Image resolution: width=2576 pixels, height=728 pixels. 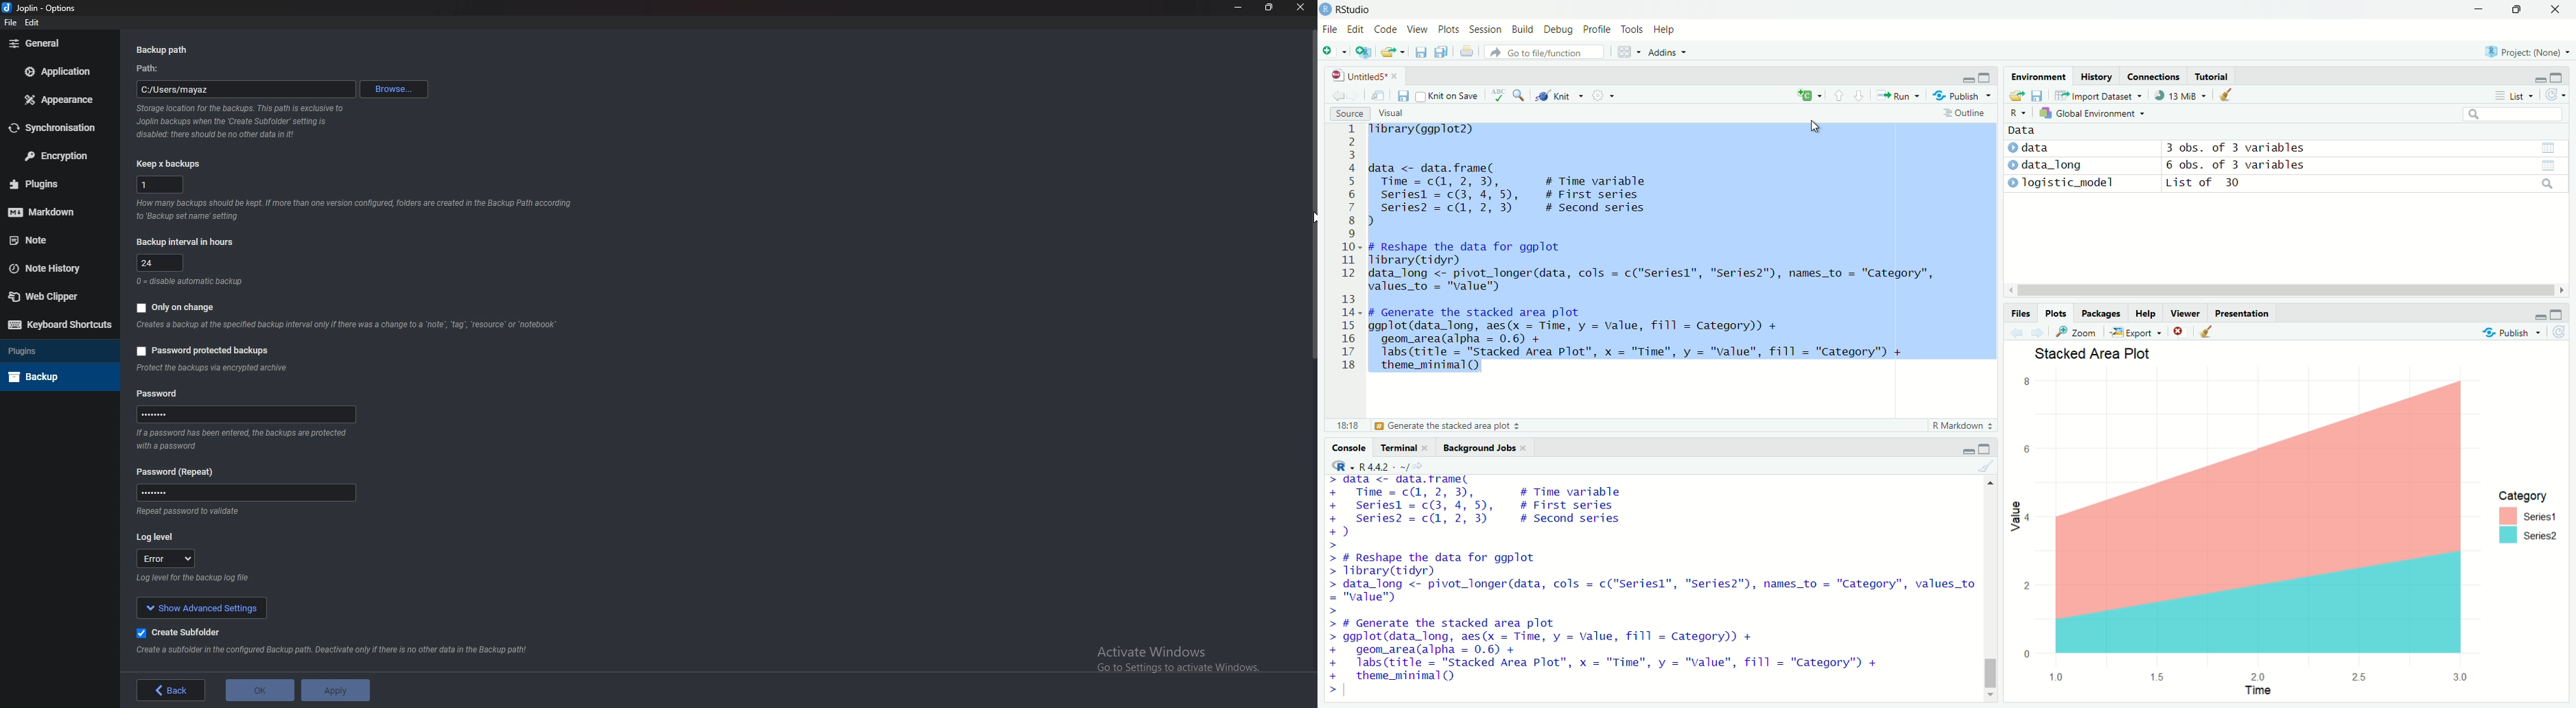 What do you see at coordinates (239, 438) in the screenshot?
I see `Info` at bounding box center [239, 438].